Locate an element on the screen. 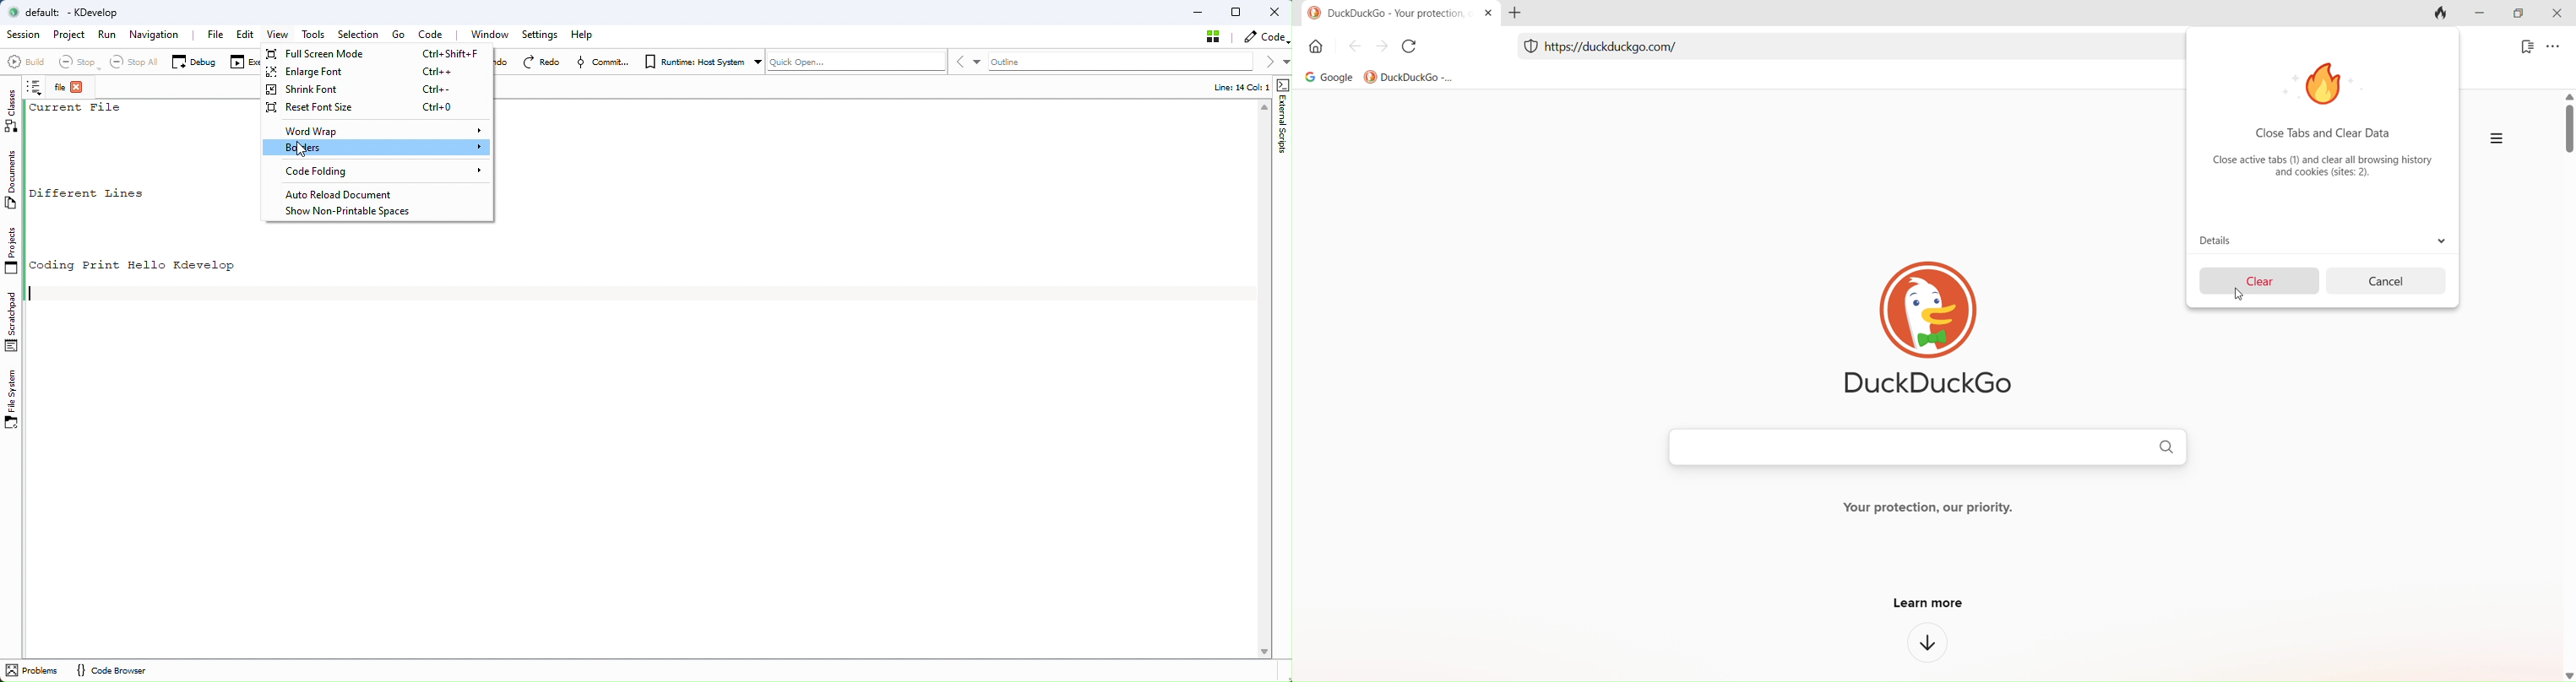 Image resolution: width=2576 pixels, height=700 pixels. close is located at coordinates (2557, 14).